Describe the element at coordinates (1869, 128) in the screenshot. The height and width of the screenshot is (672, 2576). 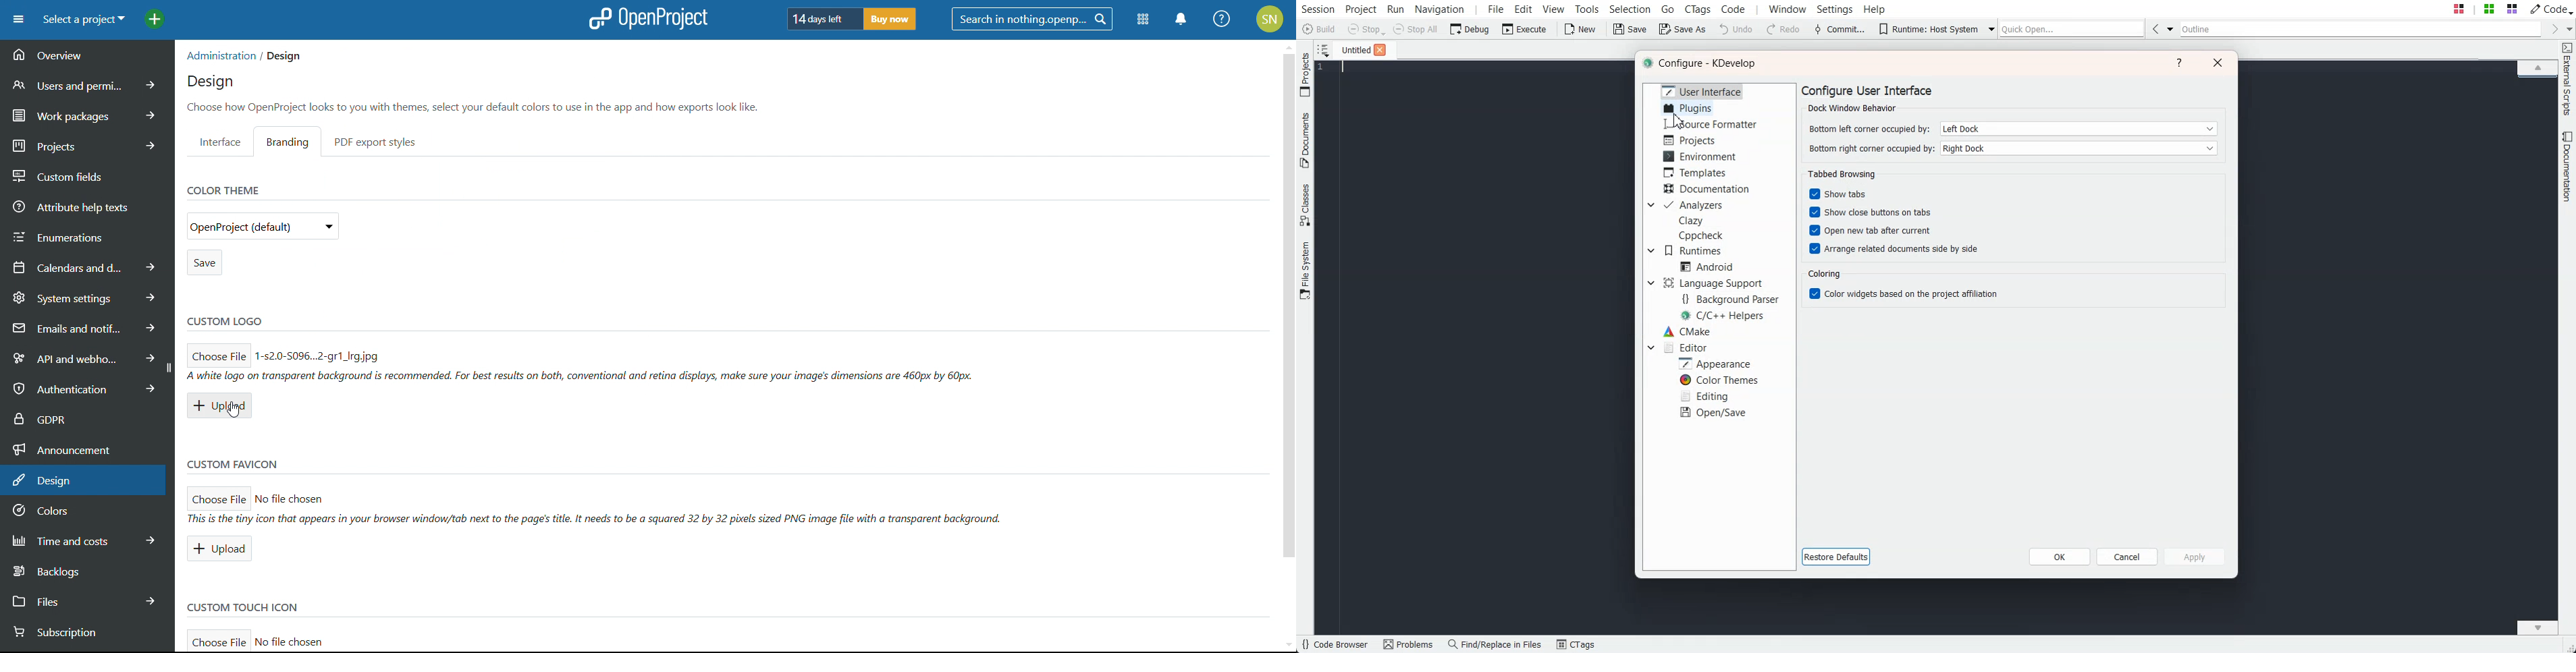
I see `Bottom left corner occupied by:` at that location.